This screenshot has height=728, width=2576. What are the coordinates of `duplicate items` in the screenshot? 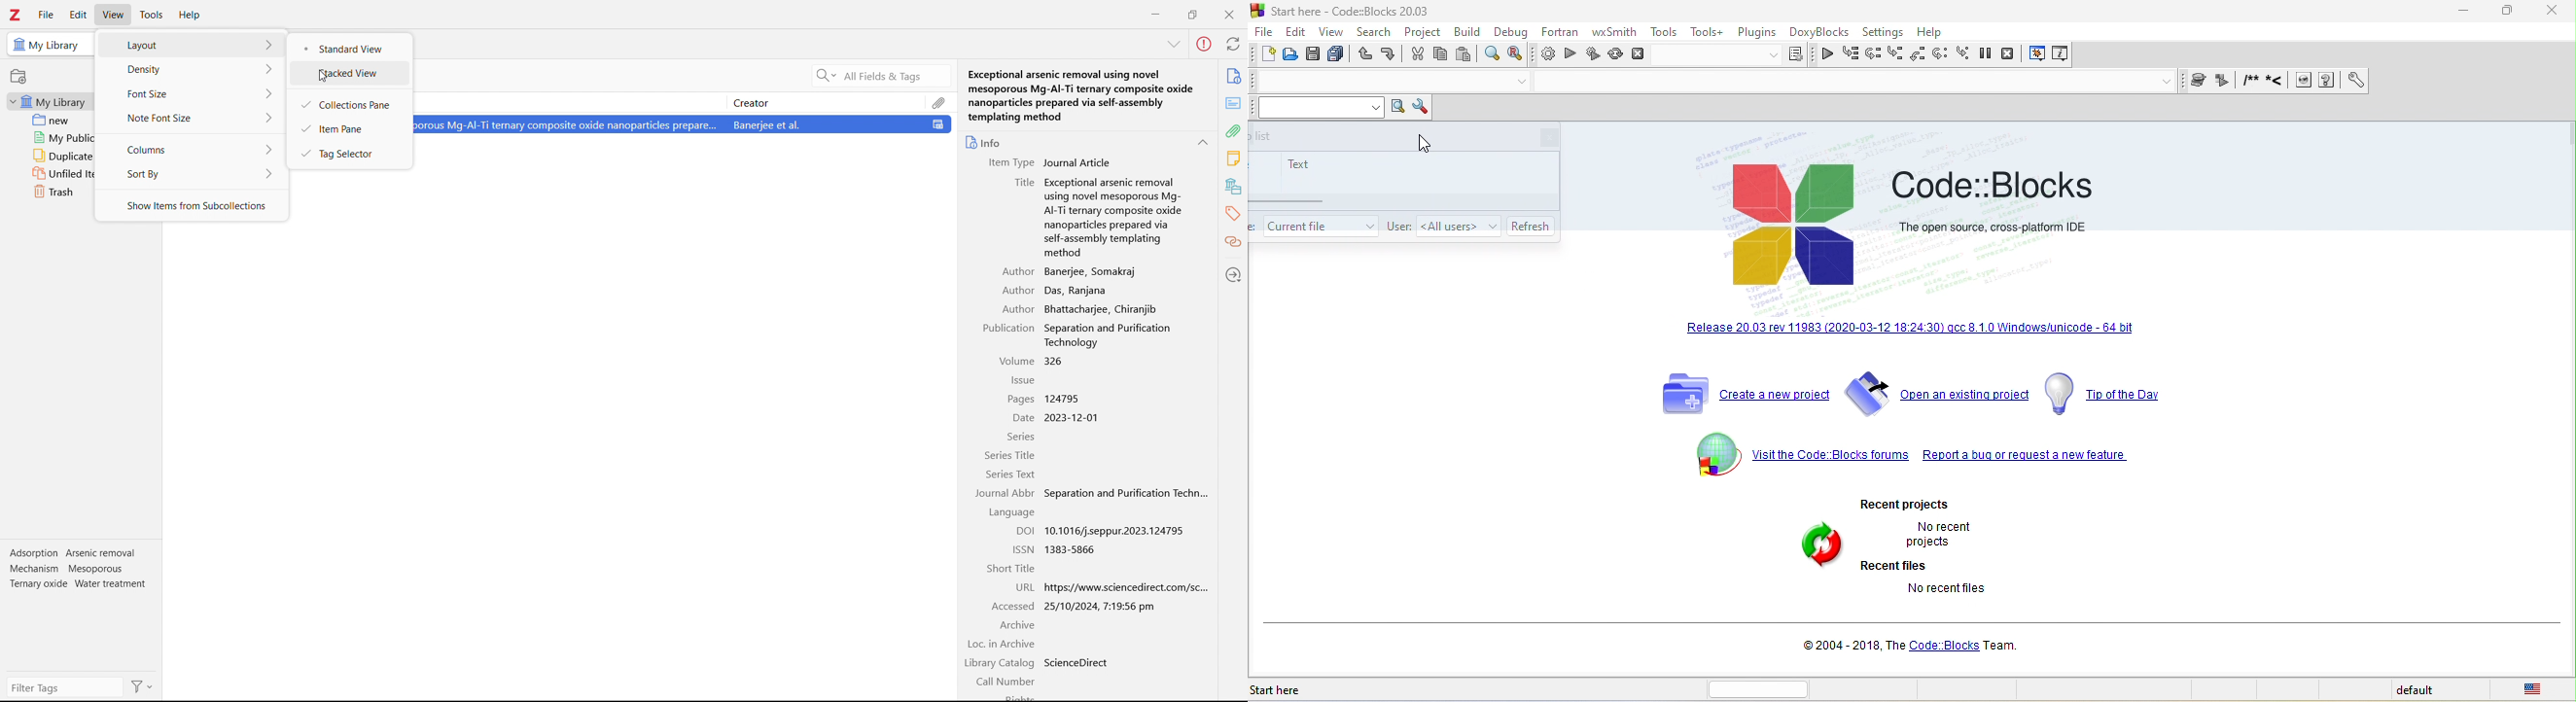 It's located at (49, 156).